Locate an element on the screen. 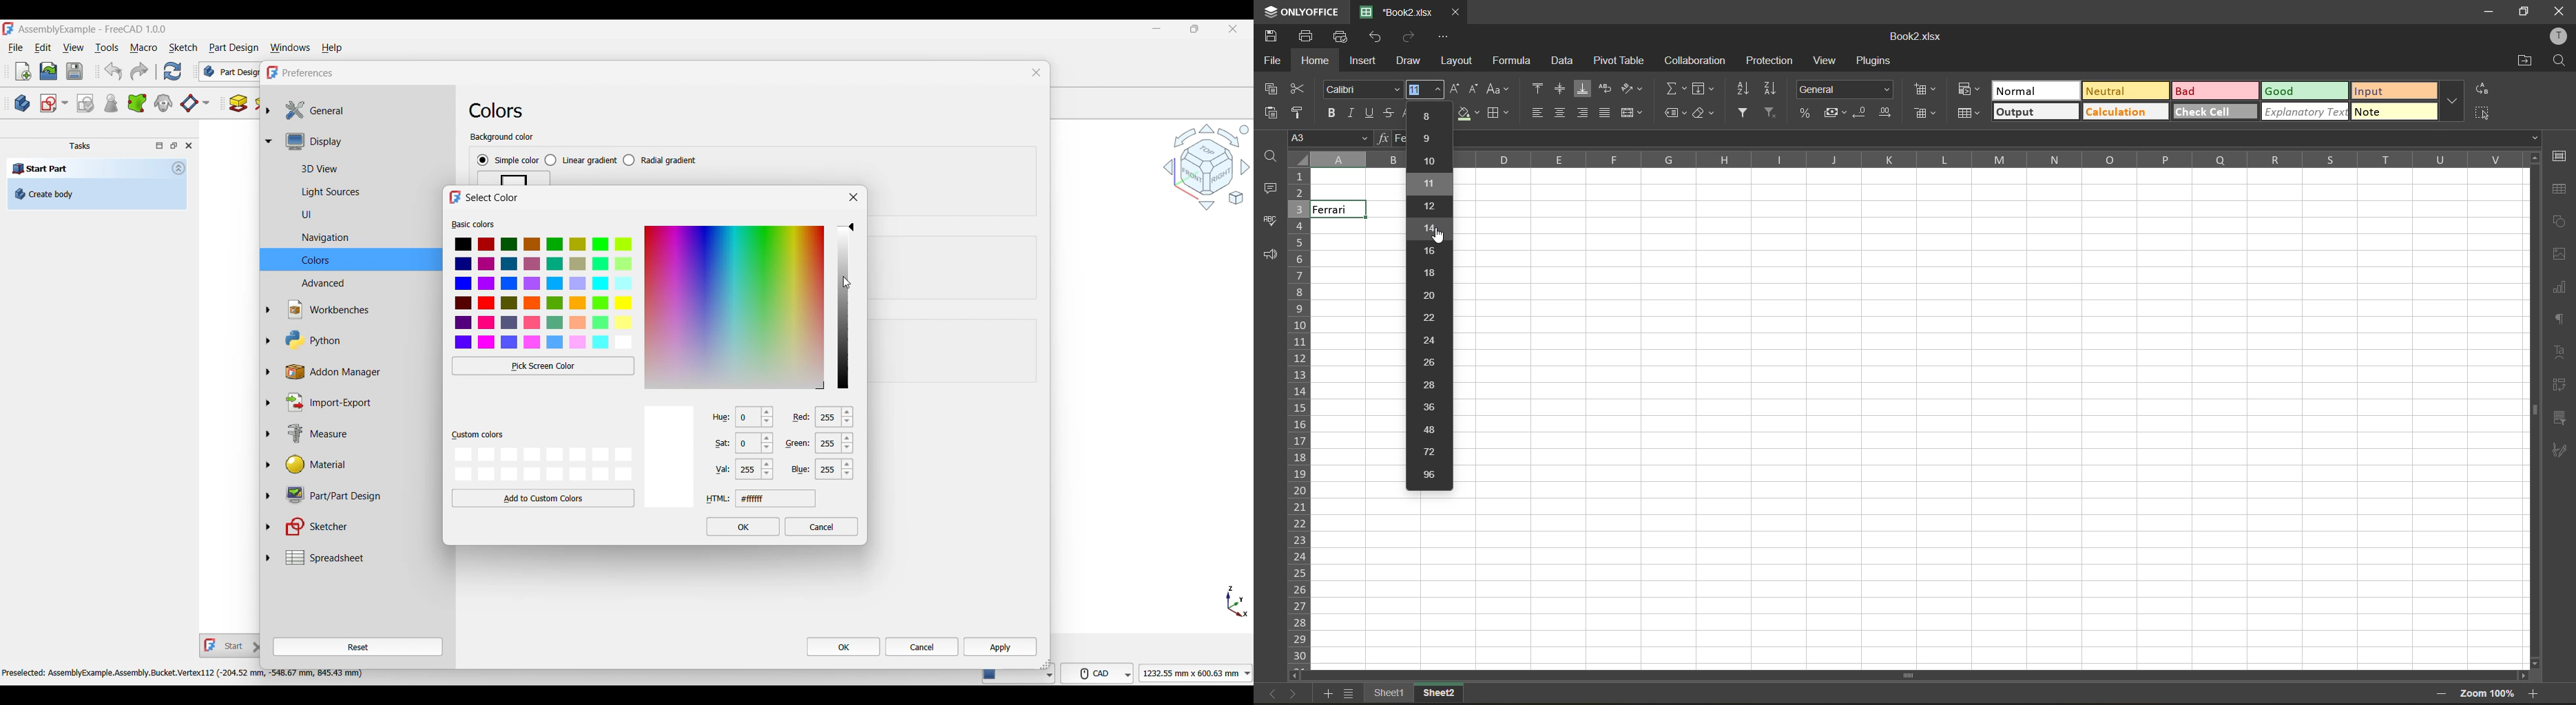  Edit menu is located at coordinates (42, 48).